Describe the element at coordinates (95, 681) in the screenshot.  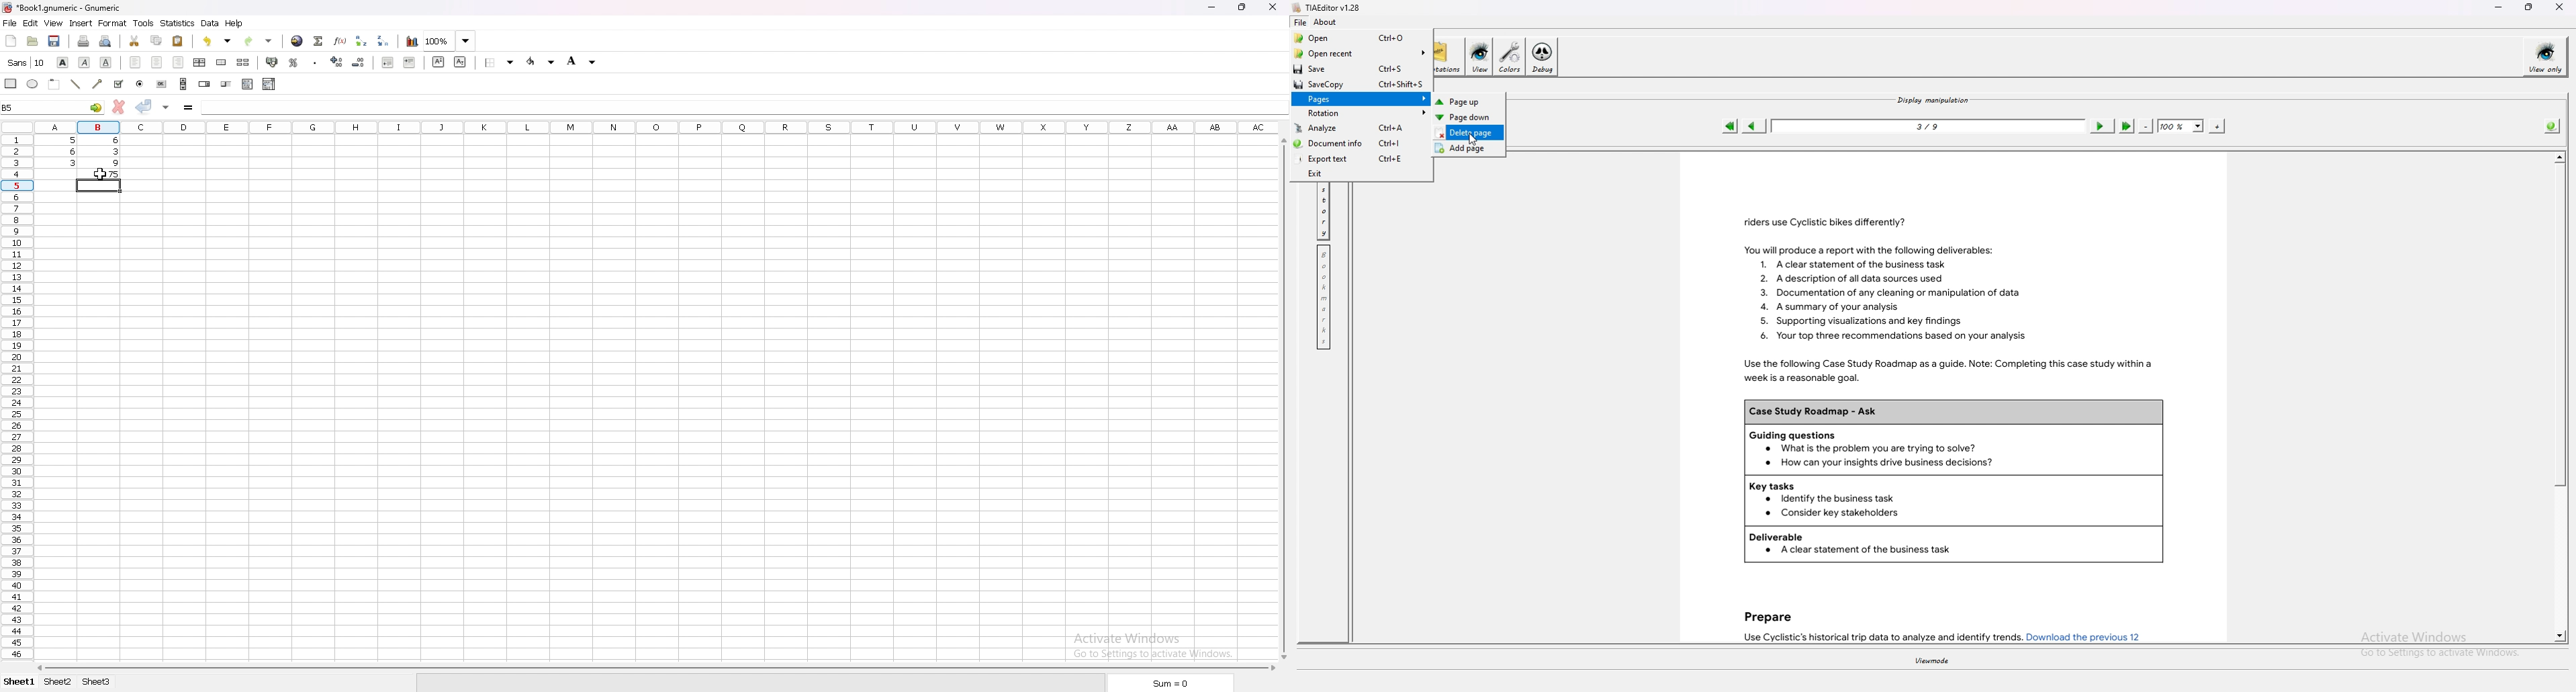
I see `sheet` at that location.